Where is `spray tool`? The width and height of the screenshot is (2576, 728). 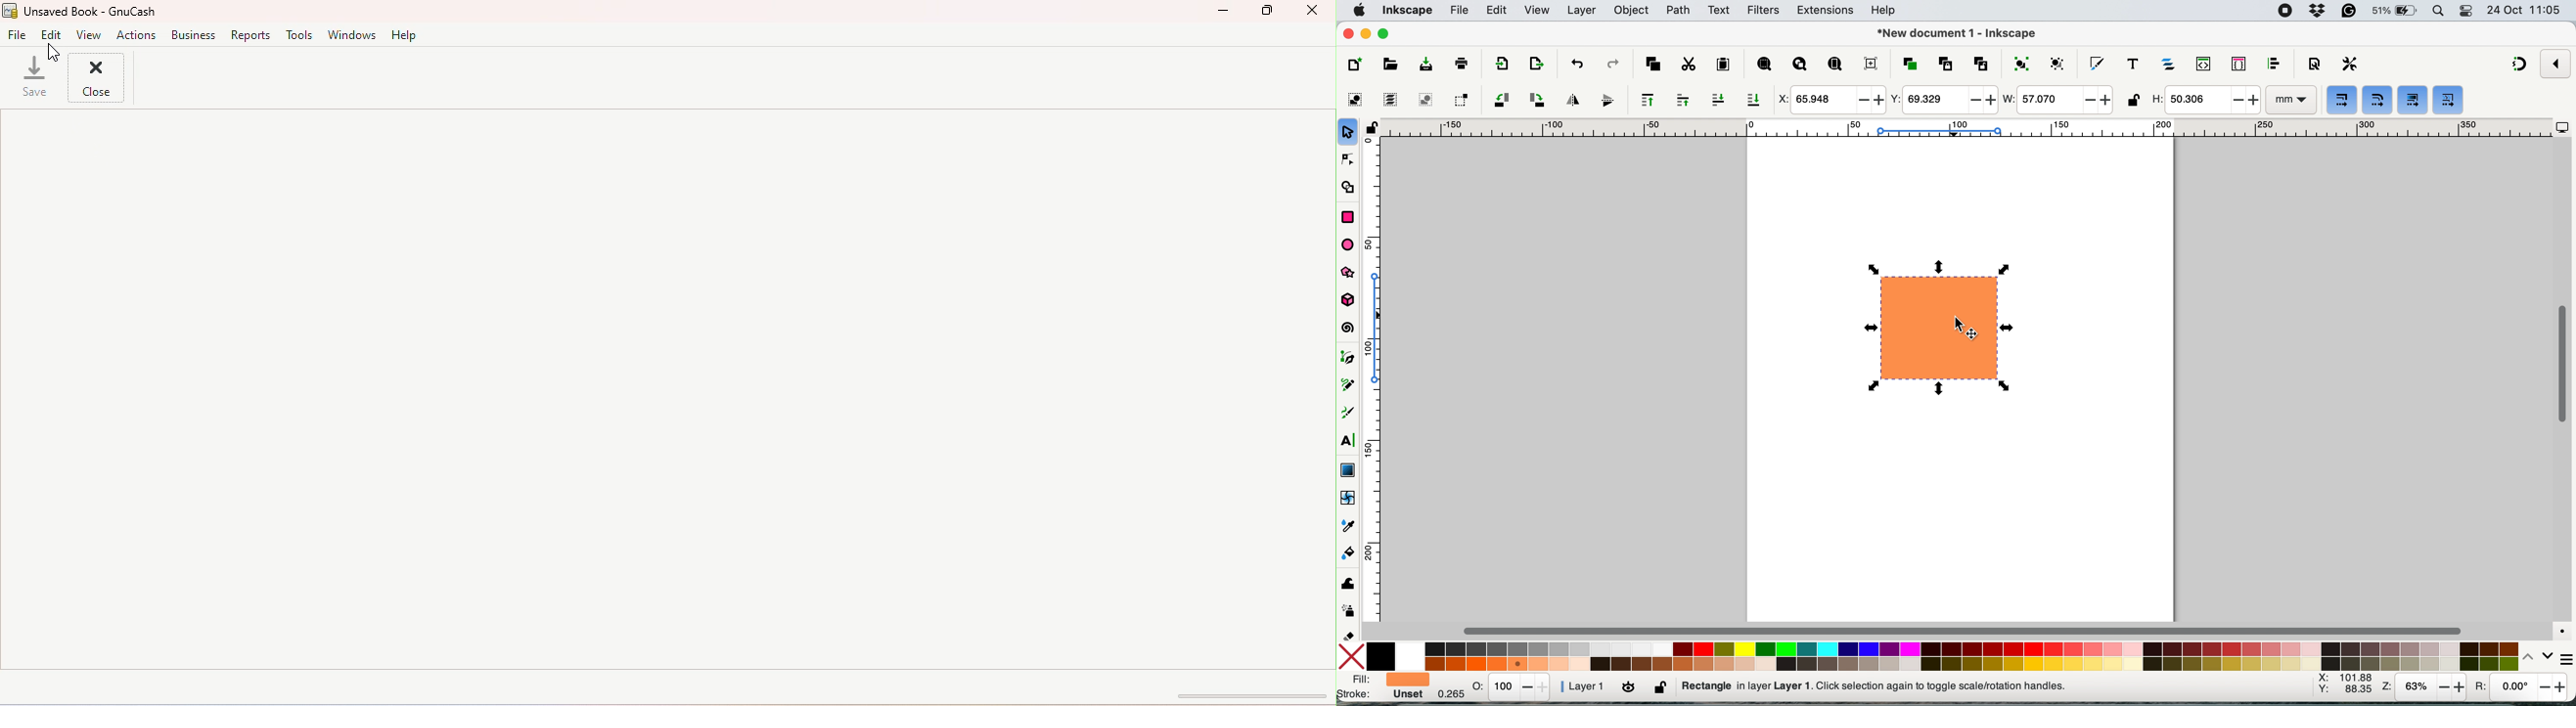 spray tool is located at coordinates (1349, 611).